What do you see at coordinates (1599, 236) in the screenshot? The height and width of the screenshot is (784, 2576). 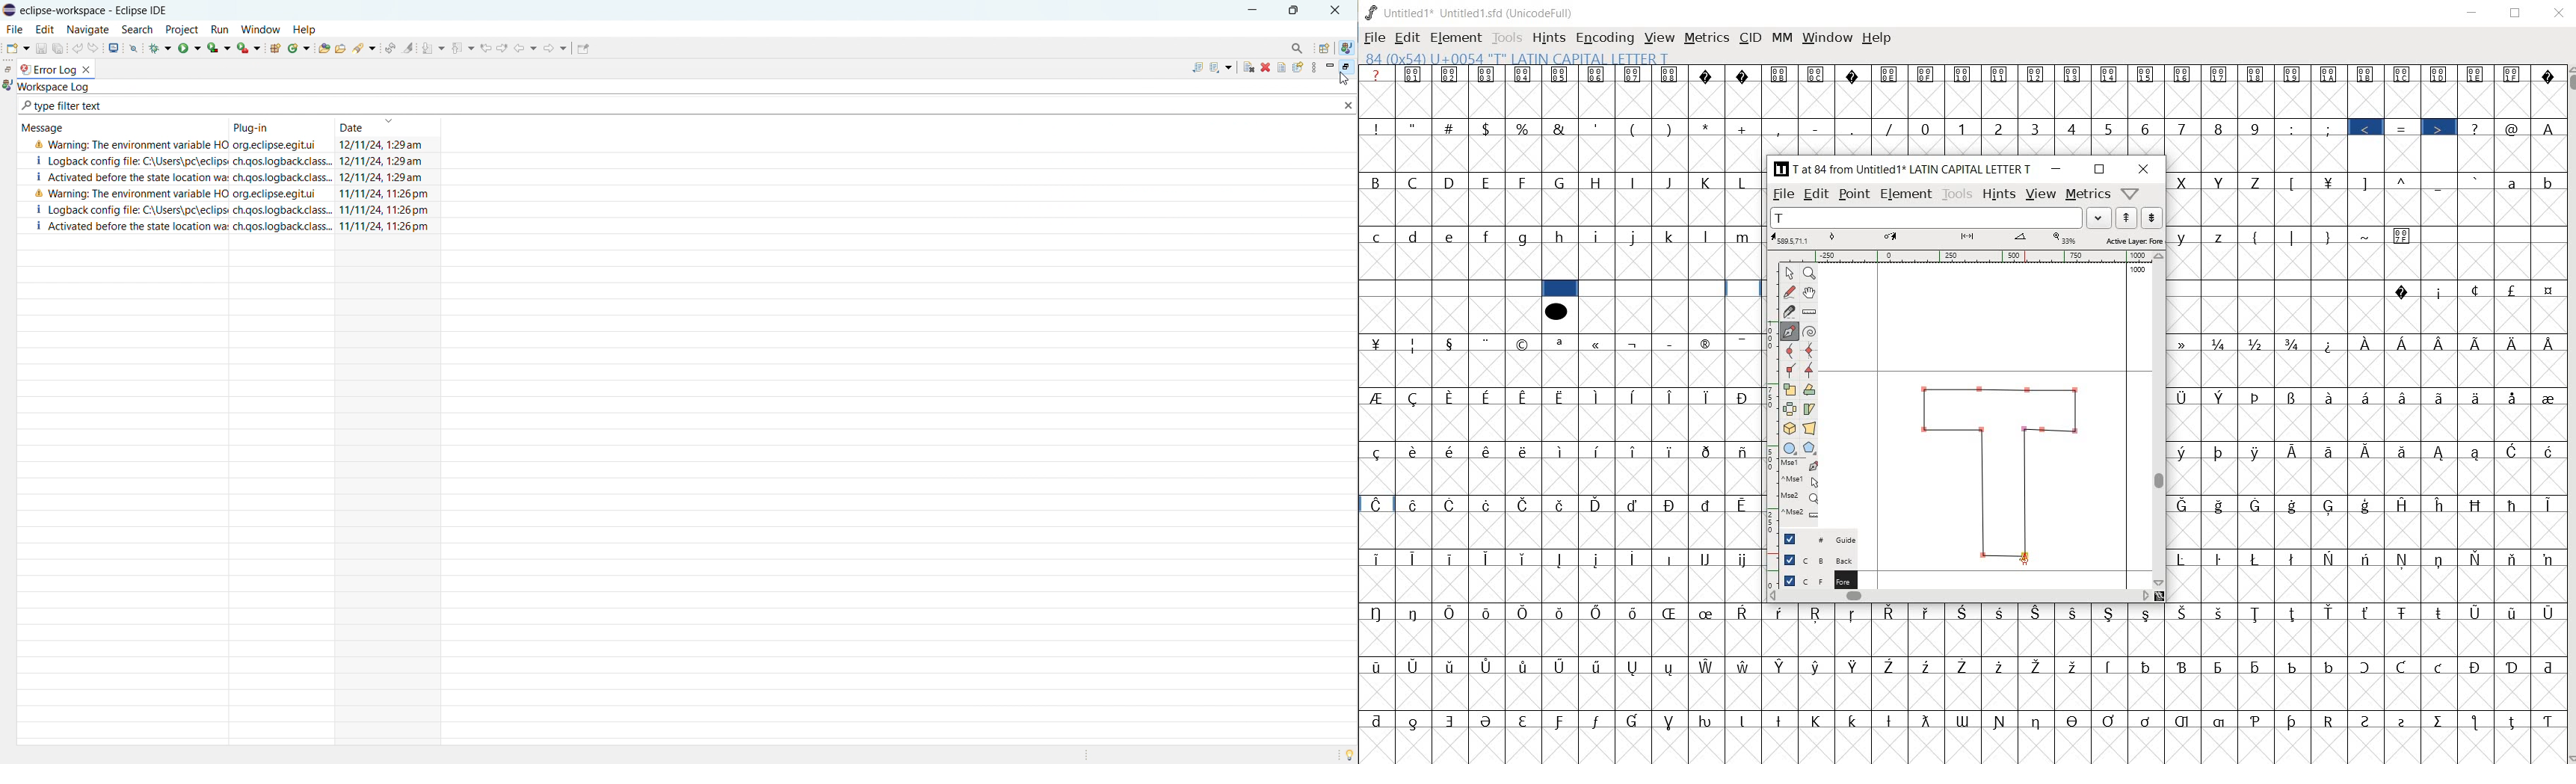 I see `i` at bounding box center [1599, 236].